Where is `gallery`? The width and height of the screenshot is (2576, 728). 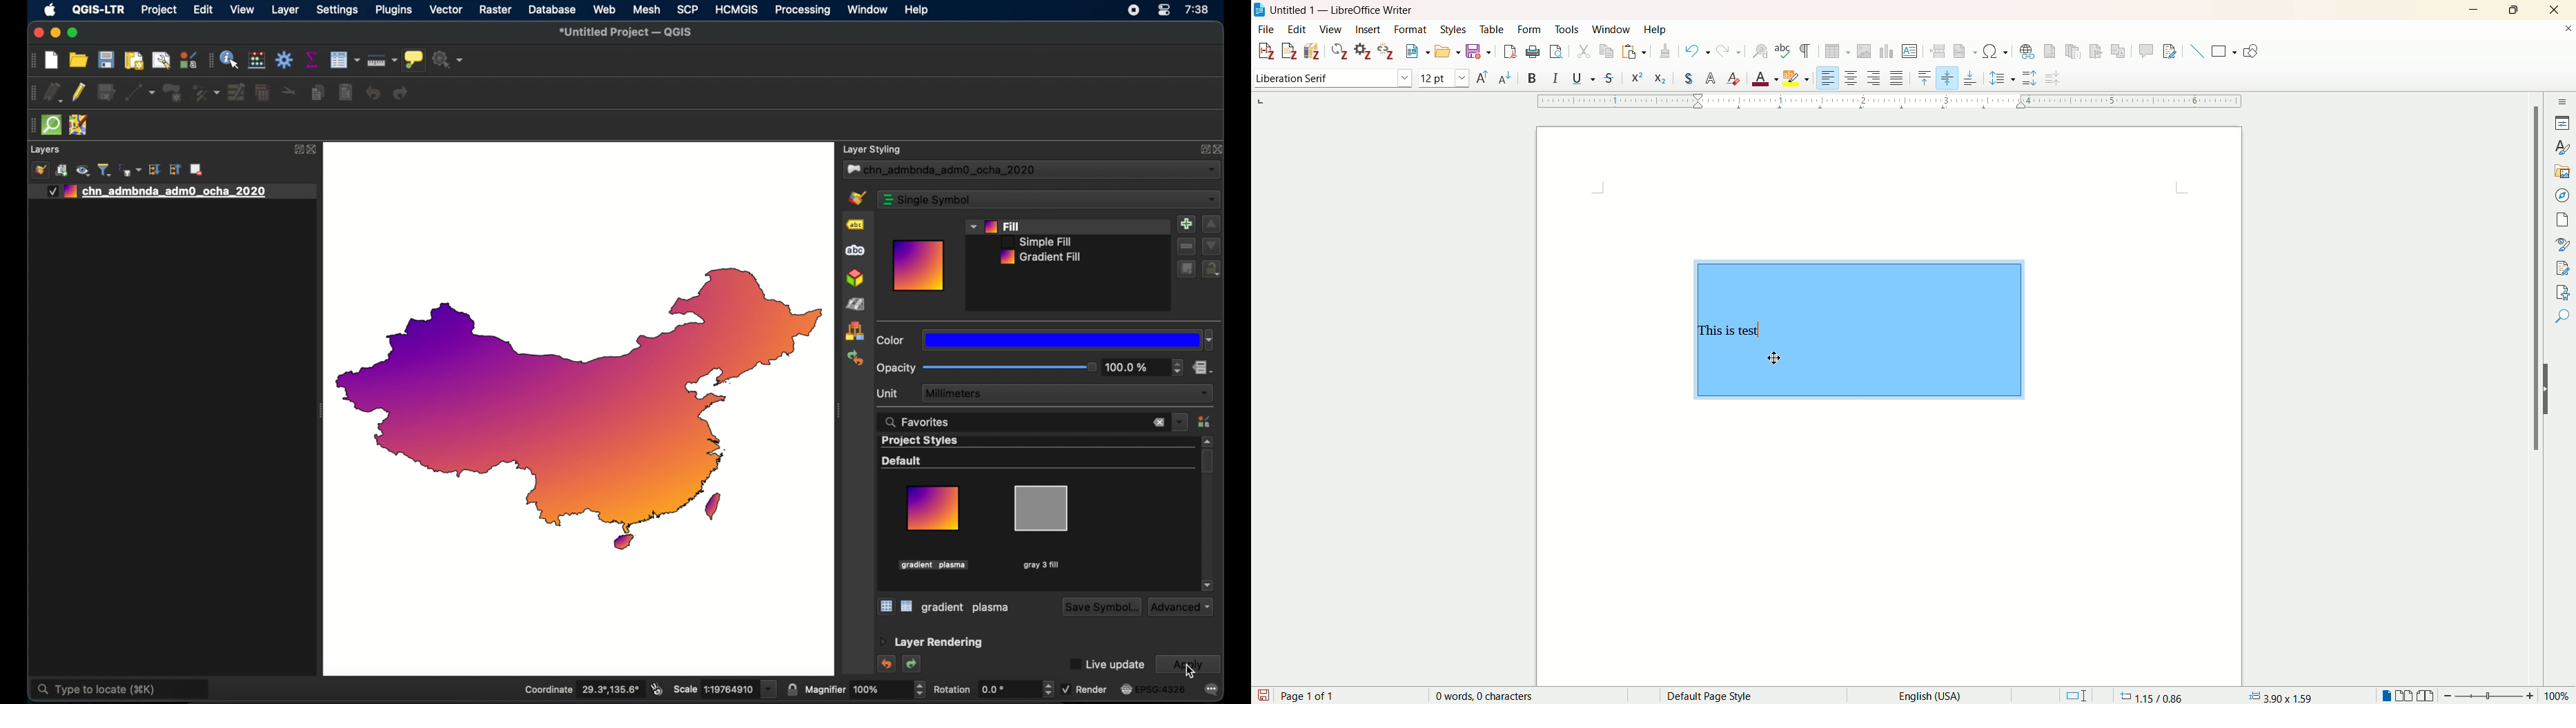
gallery is located at coordinates (2559, 168).